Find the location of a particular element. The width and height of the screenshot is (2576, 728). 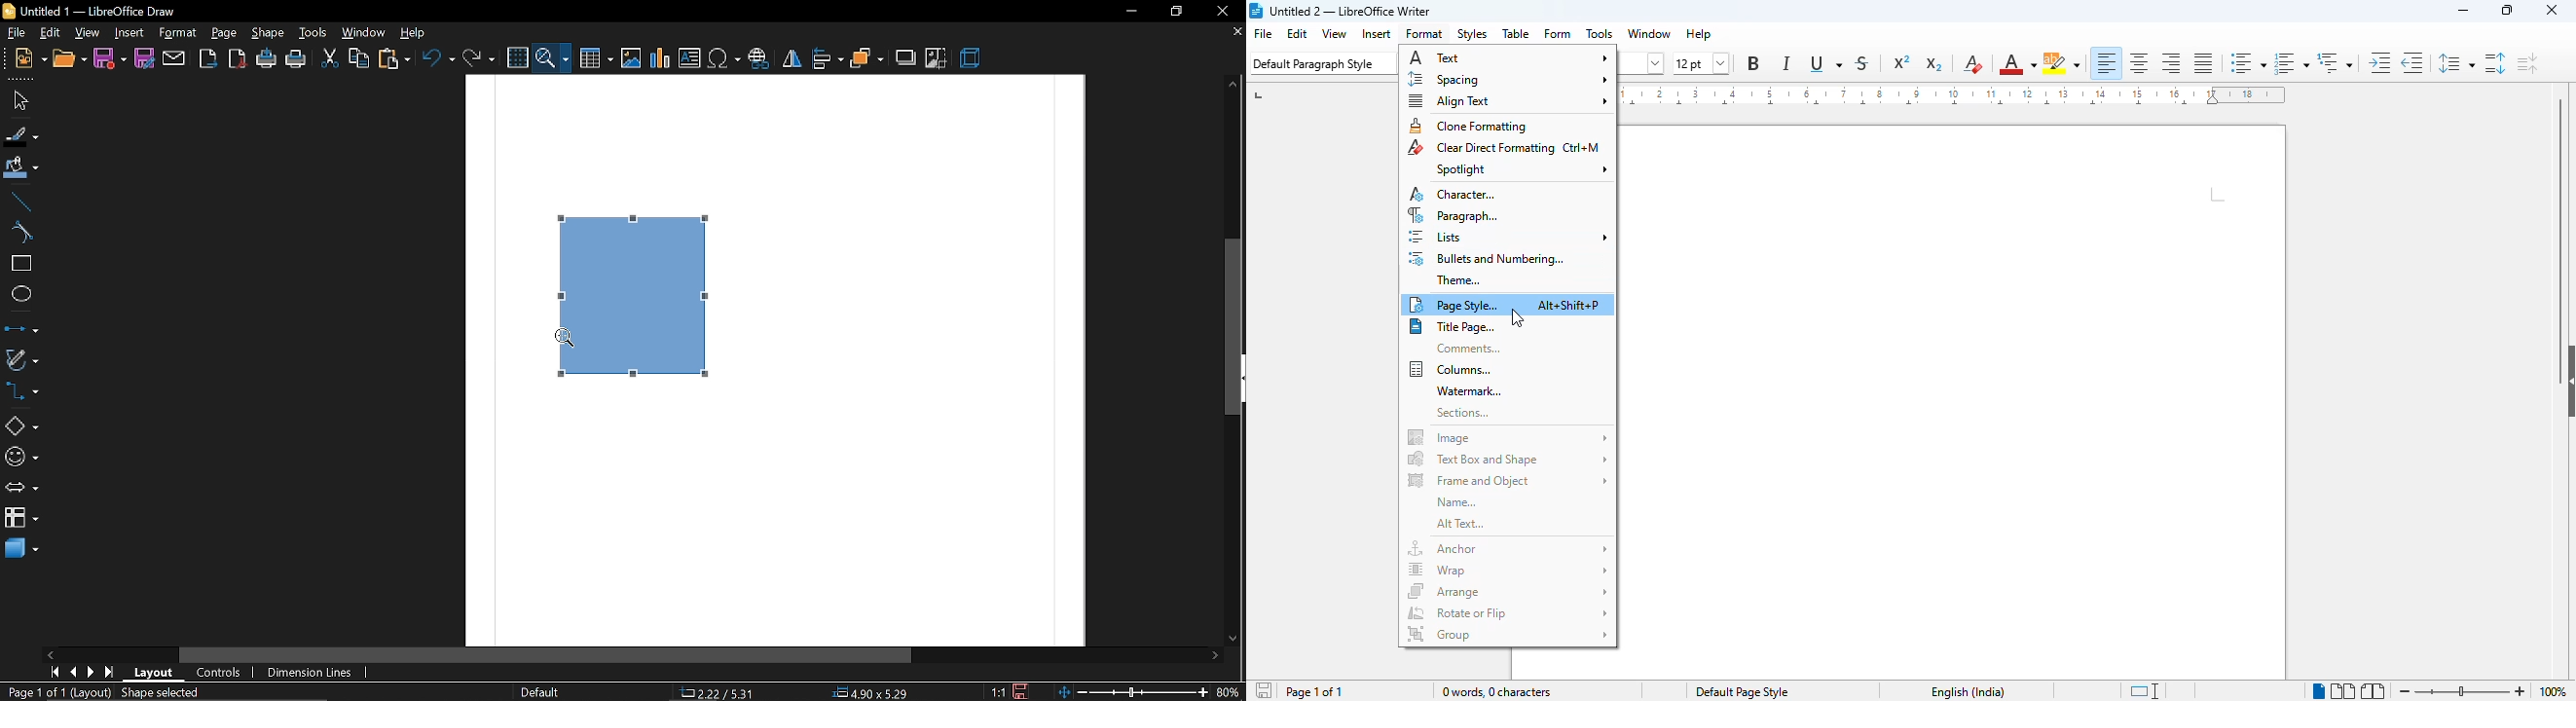

align is located at coordinates (828, 58).